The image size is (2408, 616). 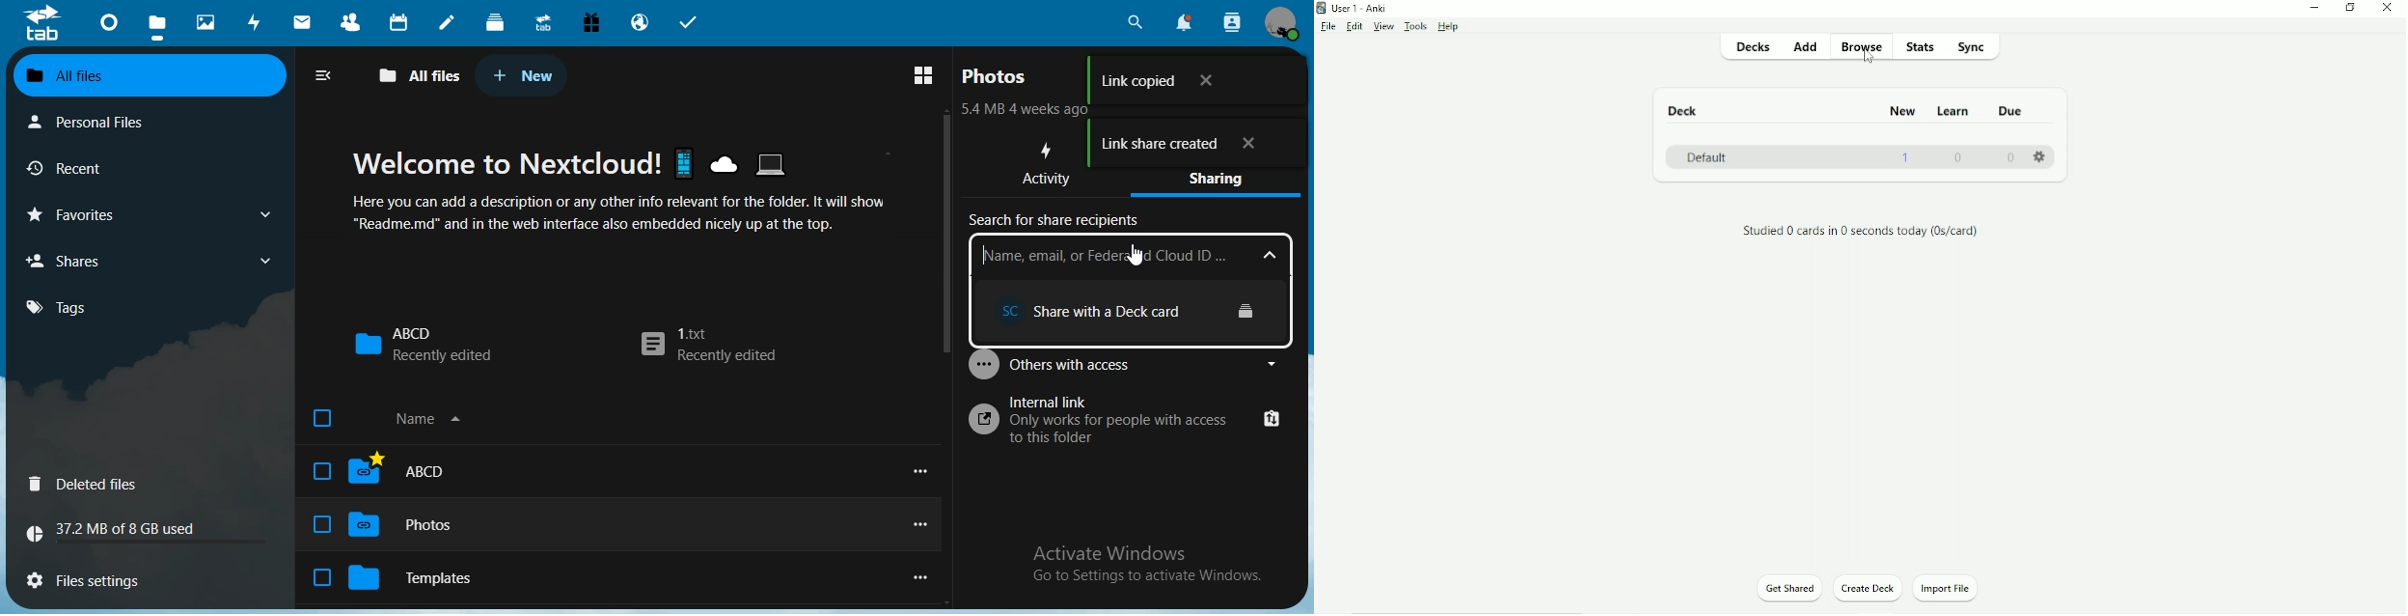 What do you see at coordinates (2012, 158) in the screenshot?
I see `0` at bounding box center [2012, 158].